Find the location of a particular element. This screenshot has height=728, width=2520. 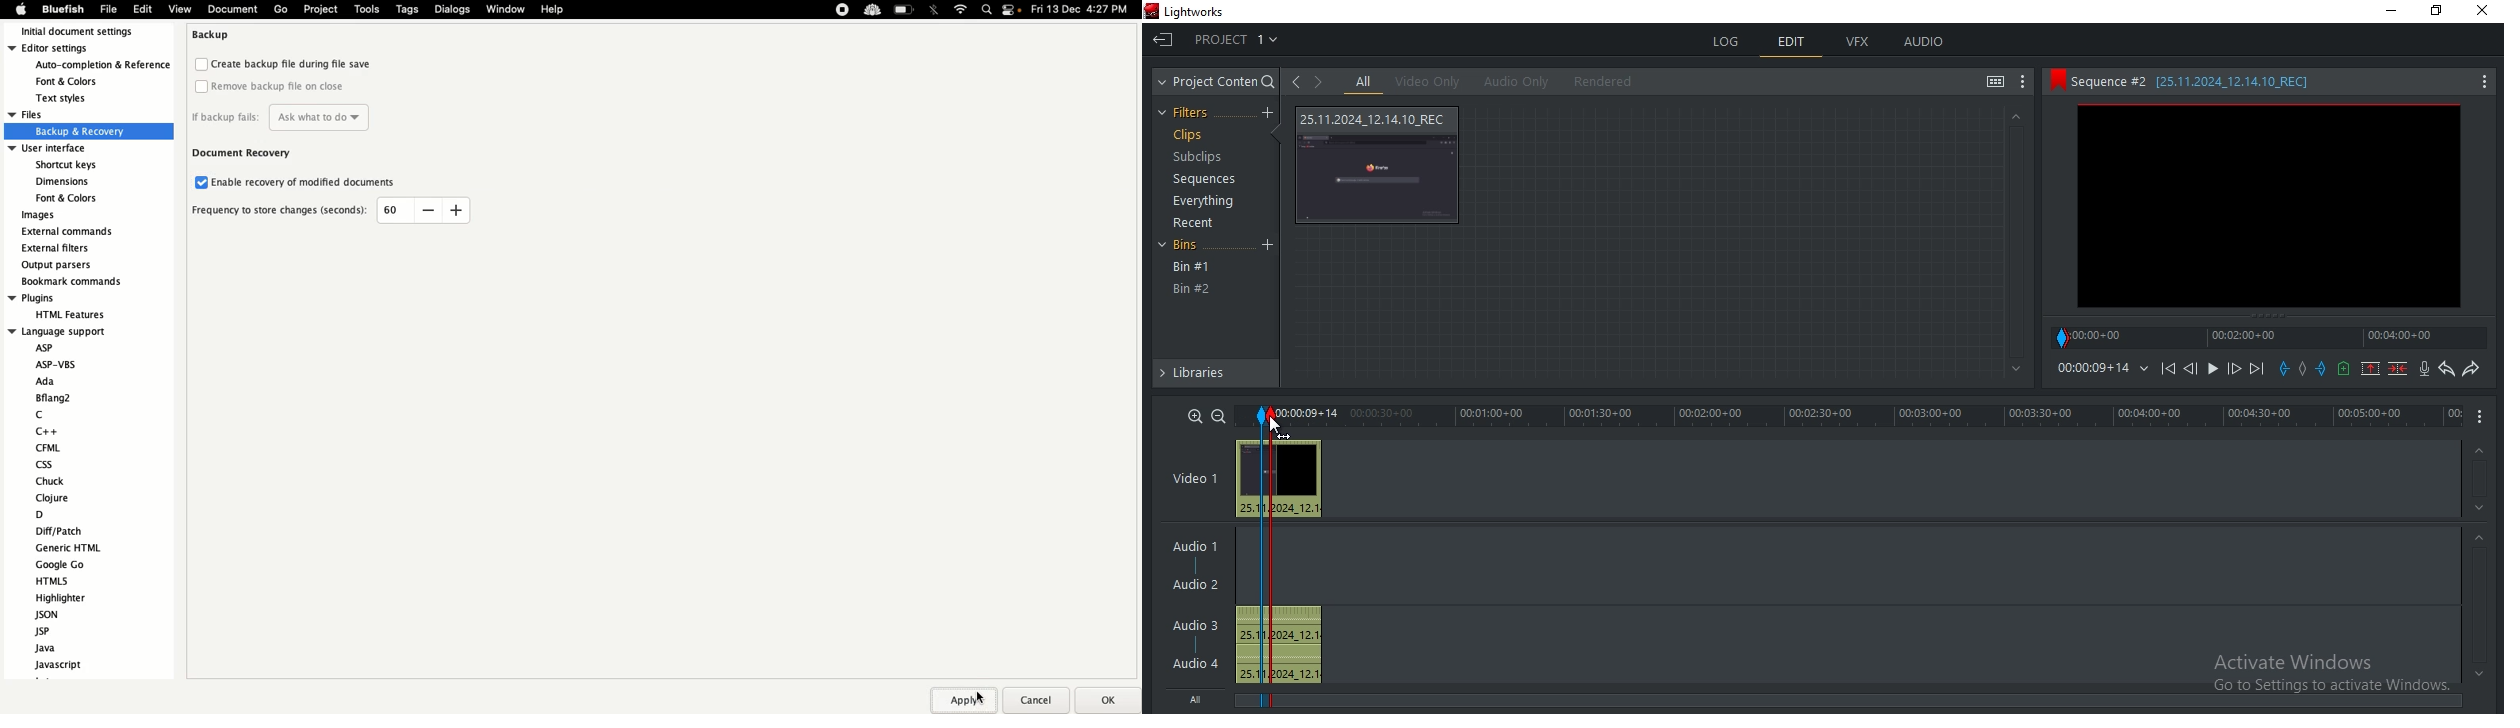

zoom out is located at coordinates (1218, 415).